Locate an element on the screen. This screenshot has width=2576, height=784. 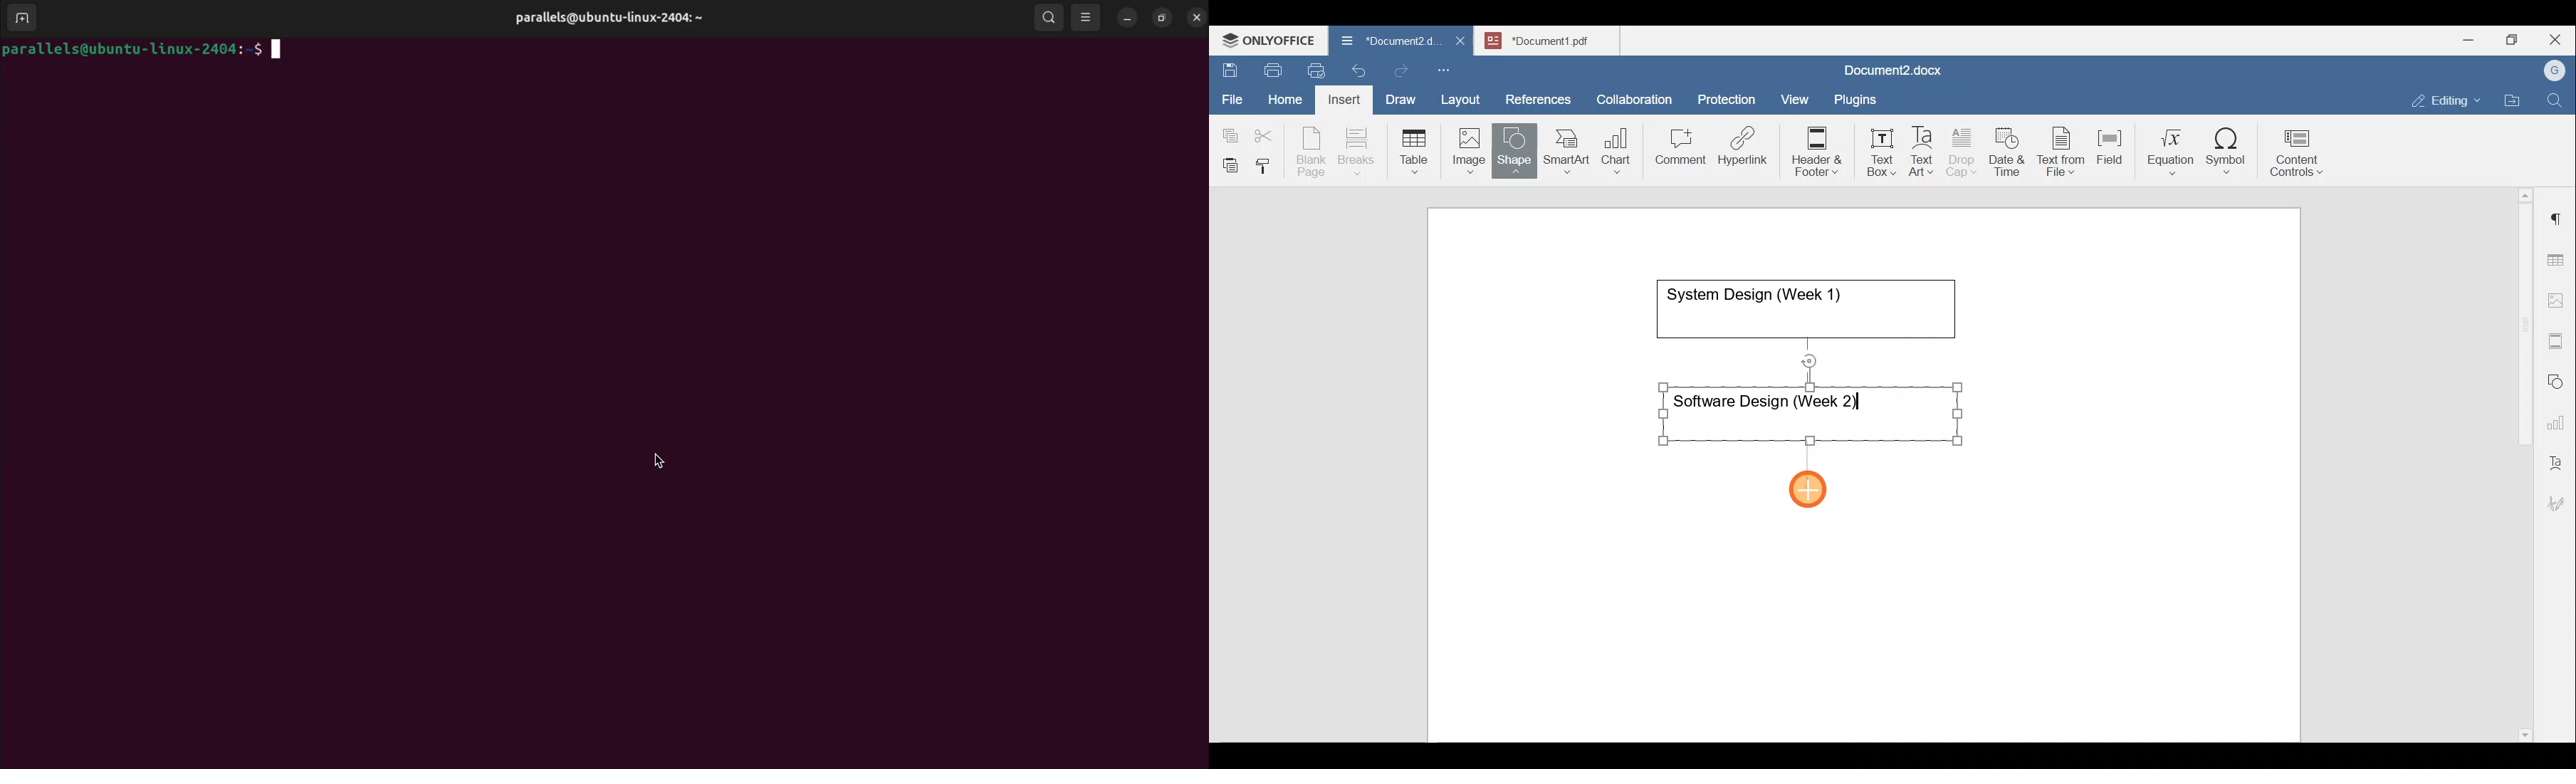
view option is located at coordinates (1088, 19).